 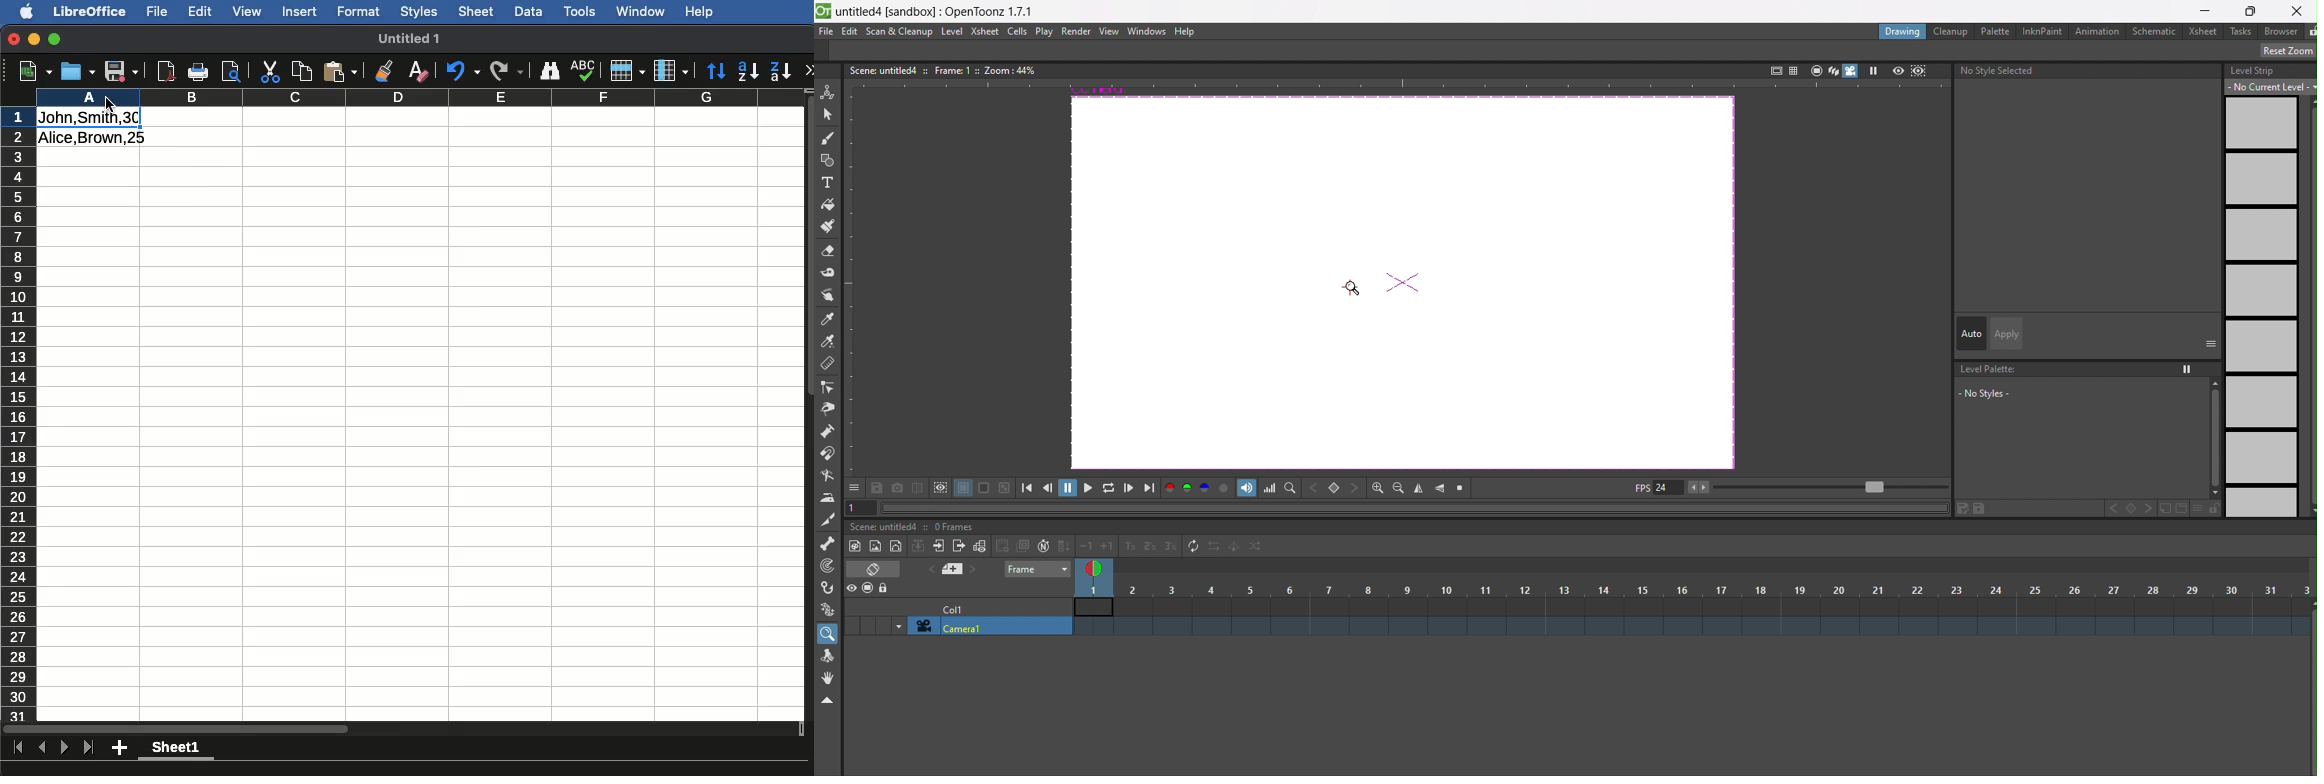 What do you see at coordinates (750, 70) in the screenshot?
I see `Ascending` at bounding box center [750, 70].